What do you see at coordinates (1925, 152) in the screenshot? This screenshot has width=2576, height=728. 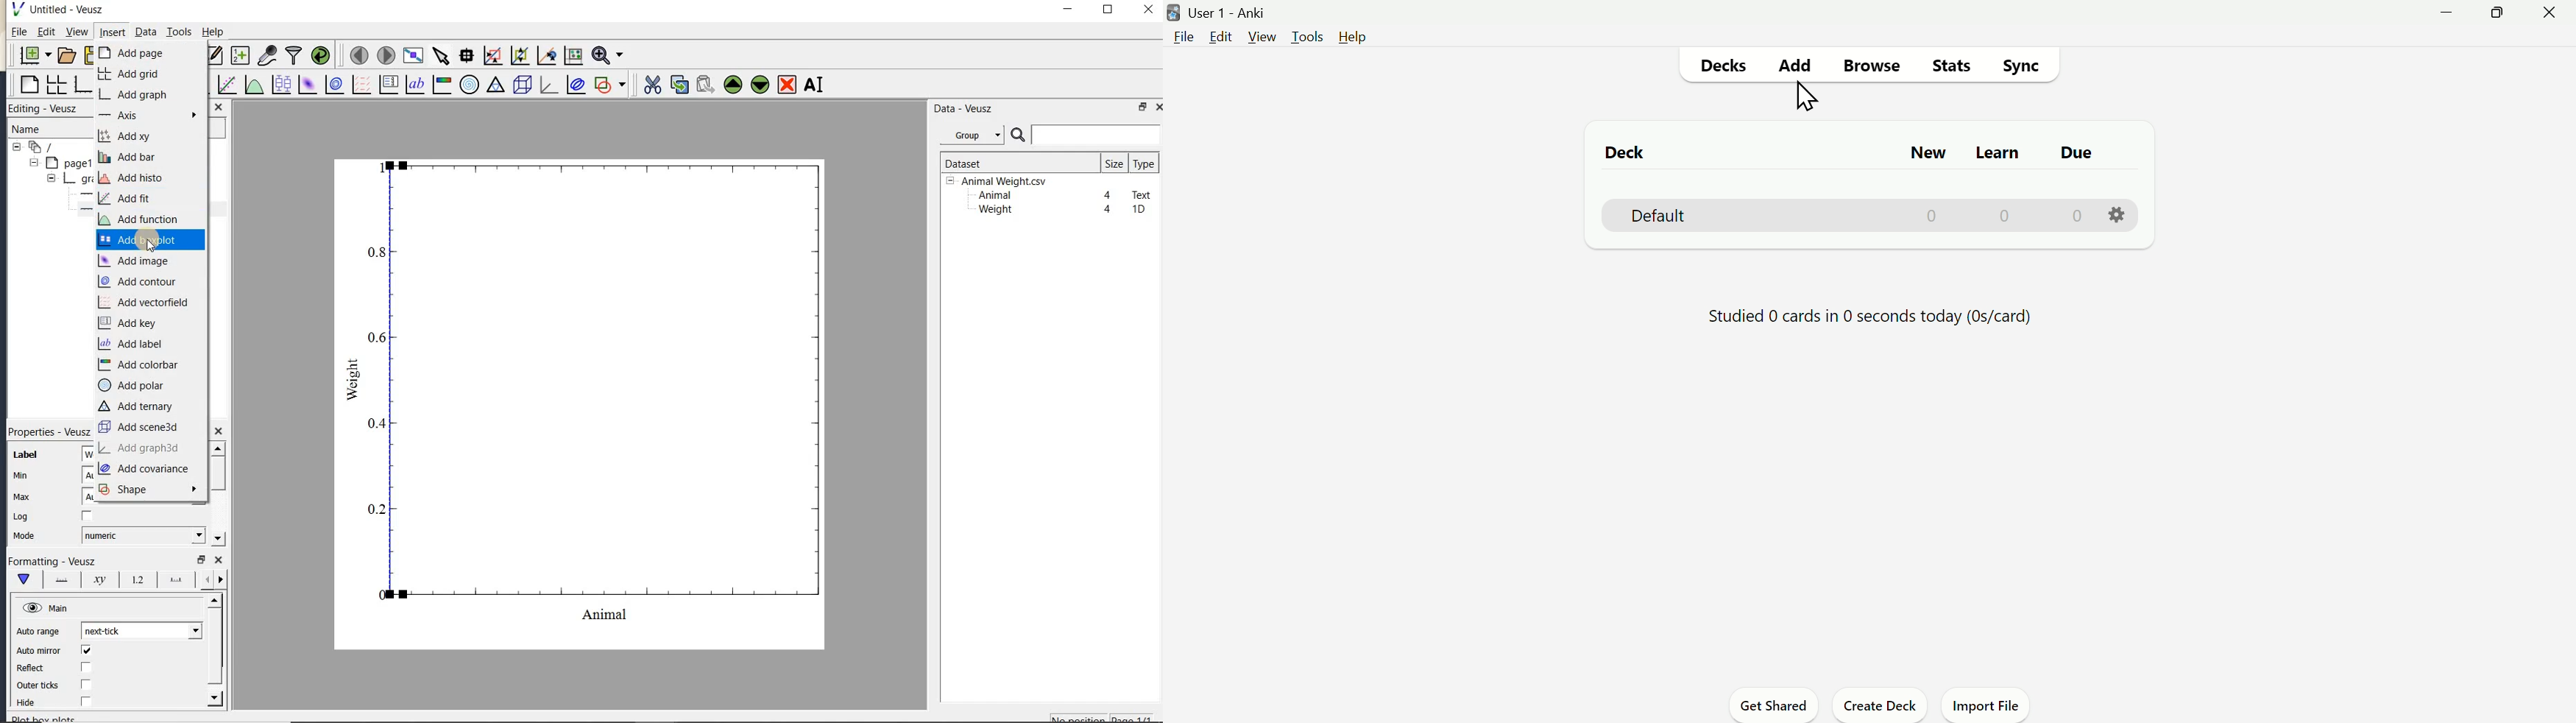 I see `New` at bounding box center [1925, 152].